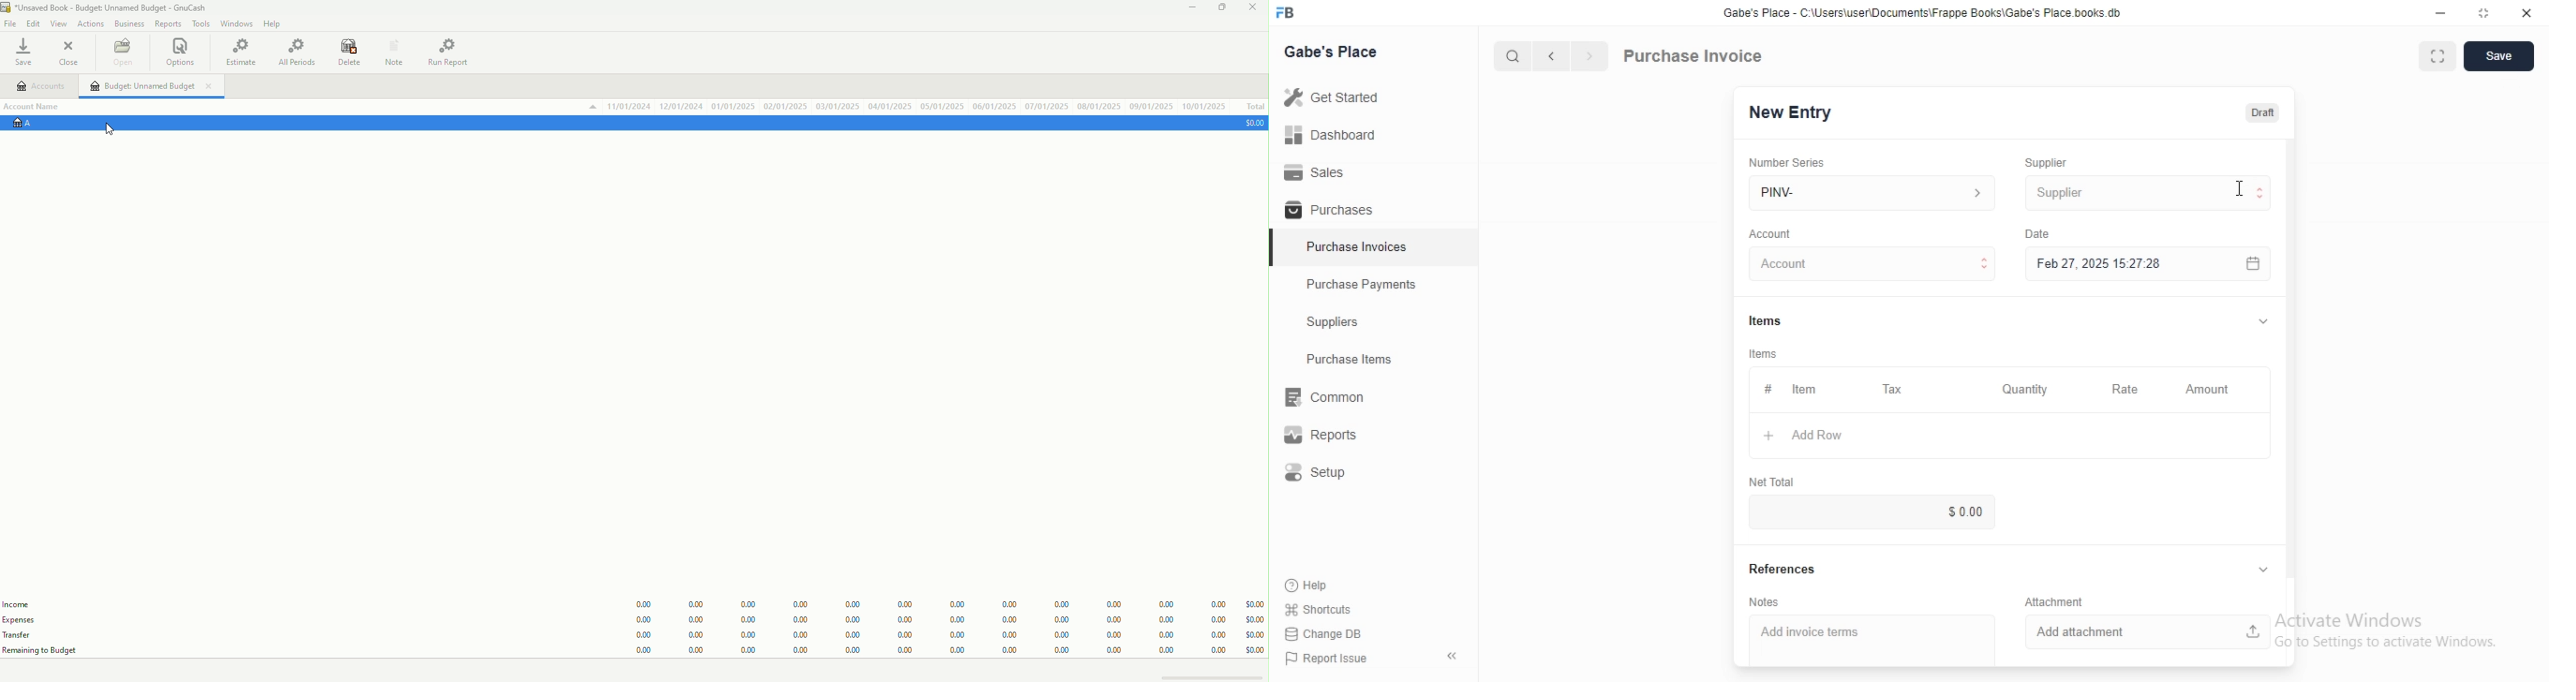 Image resolution: width=2576 pixels, height=700 pixels. What do you see at coordinates (2010, 435) in the screenshot?
I see `Add Row` at bounding box center [2010, 435].